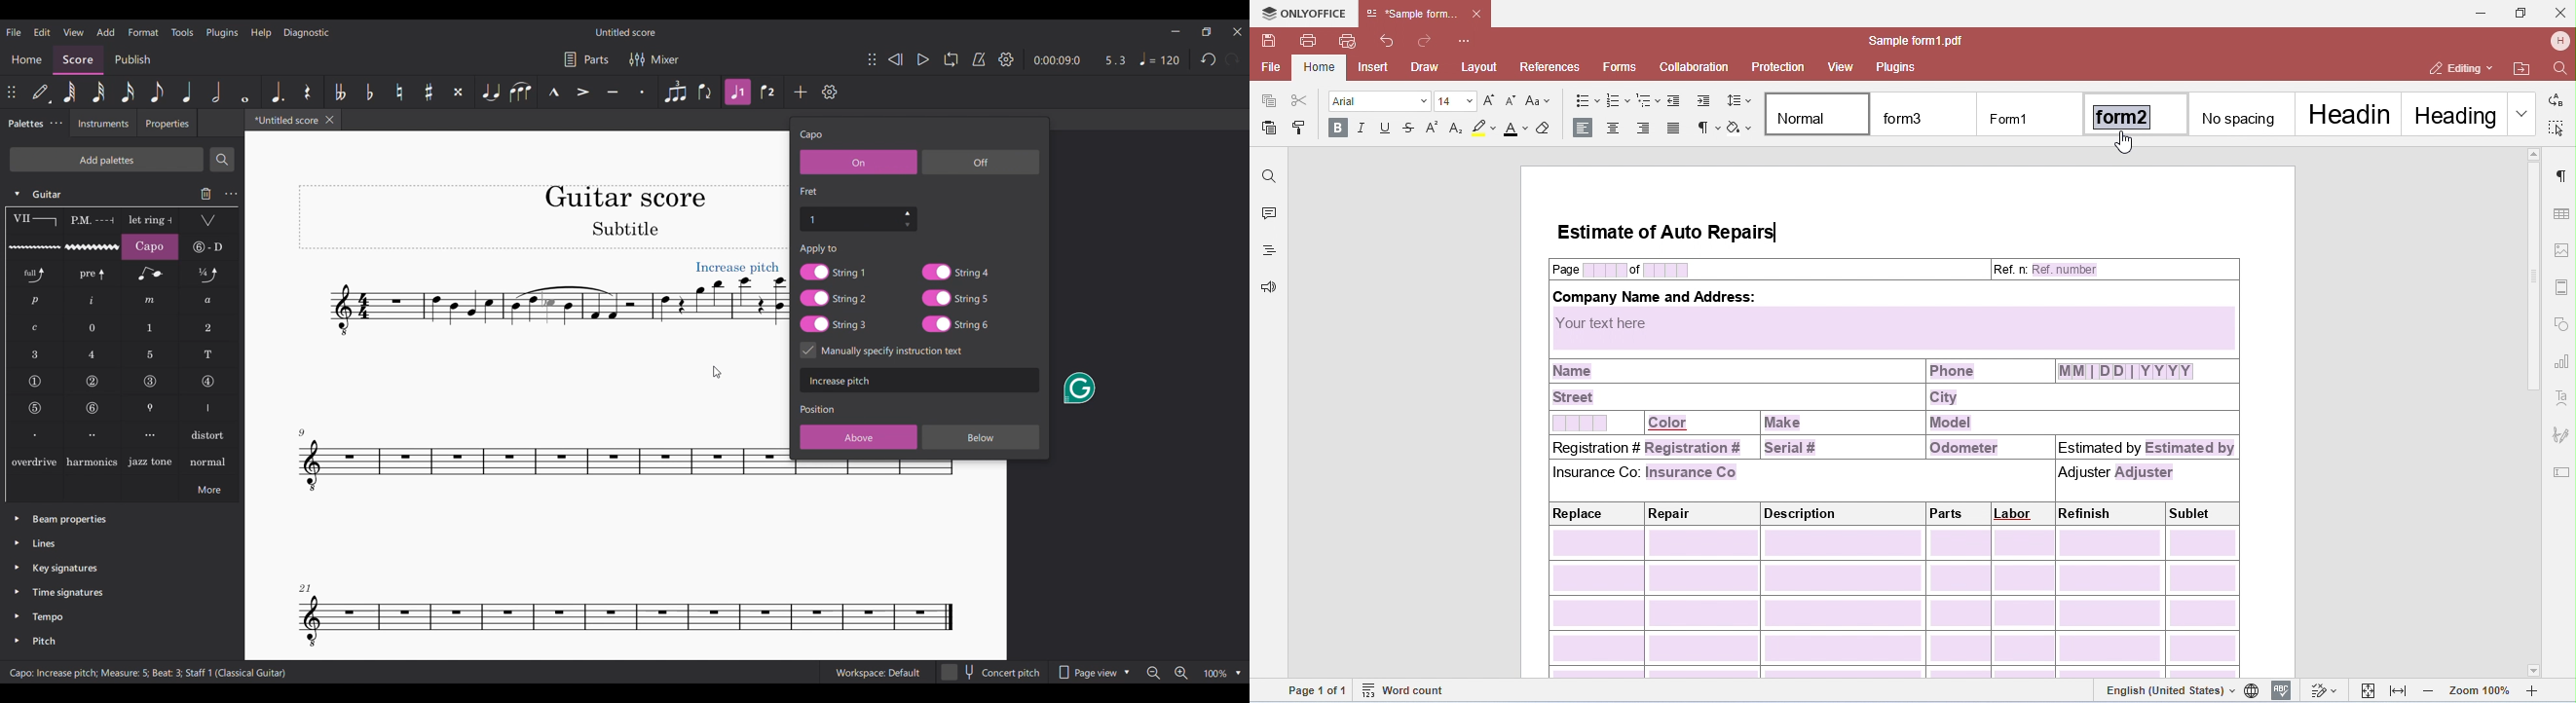 Image resolution: width=2576 pixels, height=728 pixels. What do you see at coordinates (93, 381) in the screenshot?
I see `String number 2` at bounding box center [93, 381].